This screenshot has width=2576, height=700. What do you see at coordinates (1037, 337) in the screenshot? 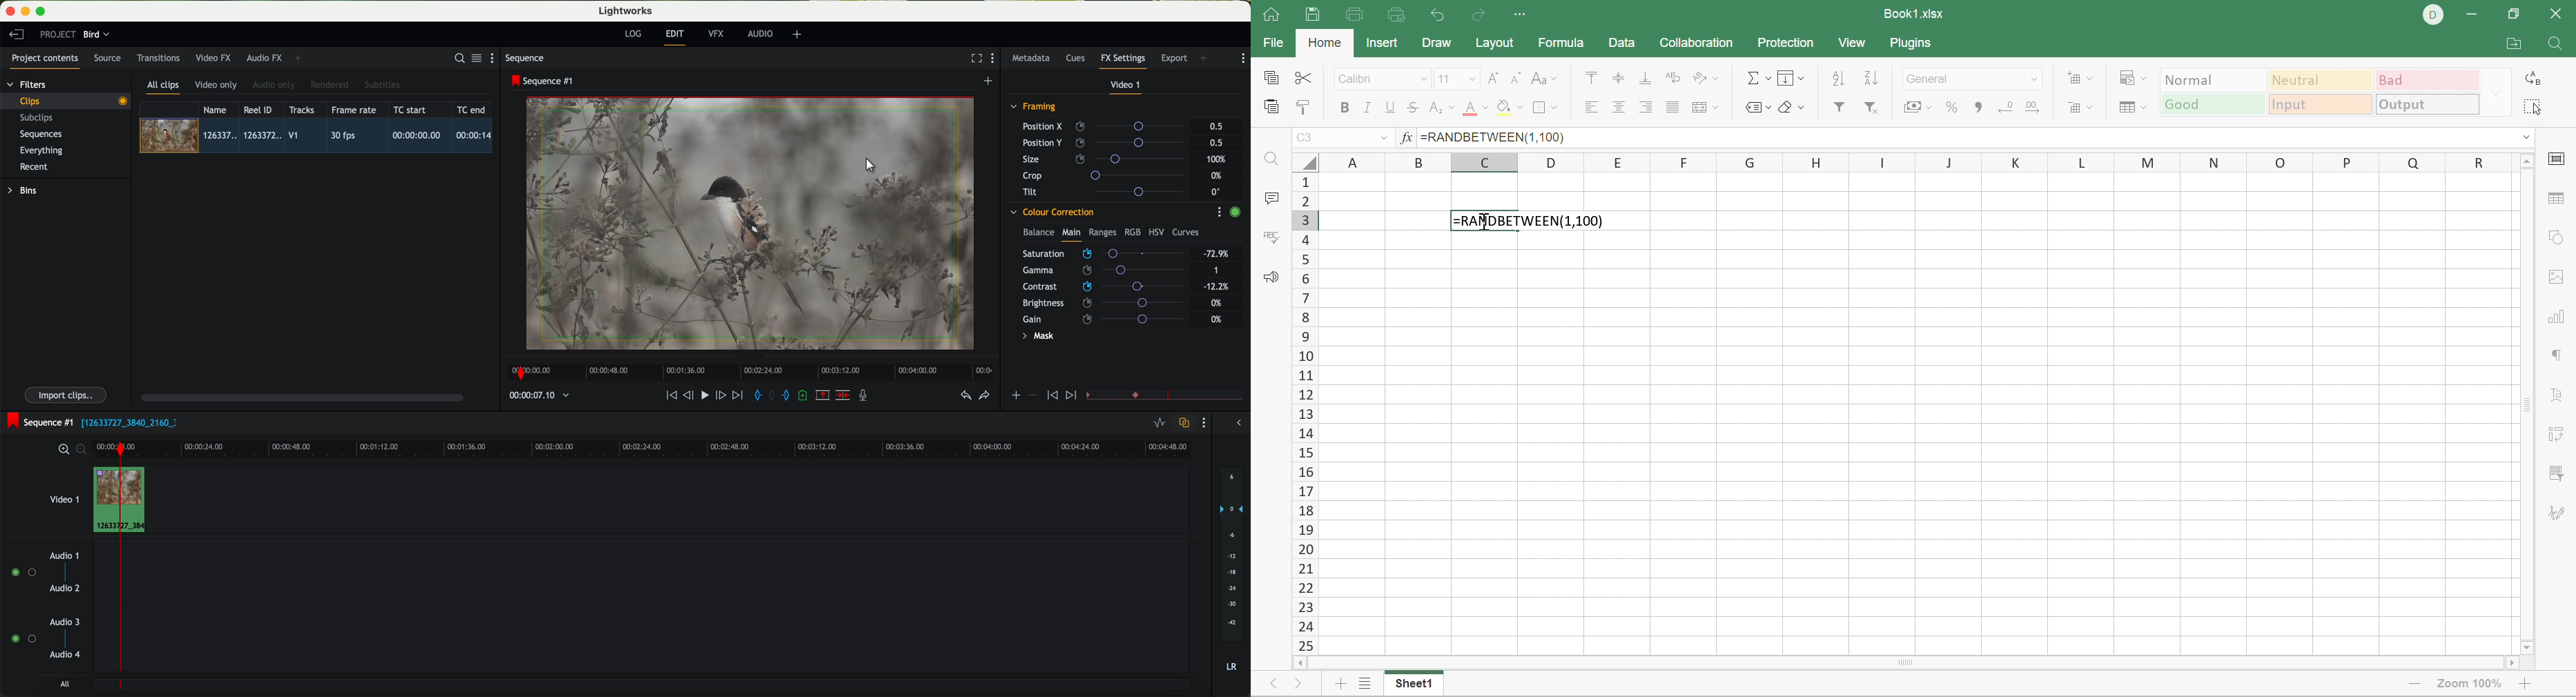
I see `mask` at bounding box center [1037, 337].